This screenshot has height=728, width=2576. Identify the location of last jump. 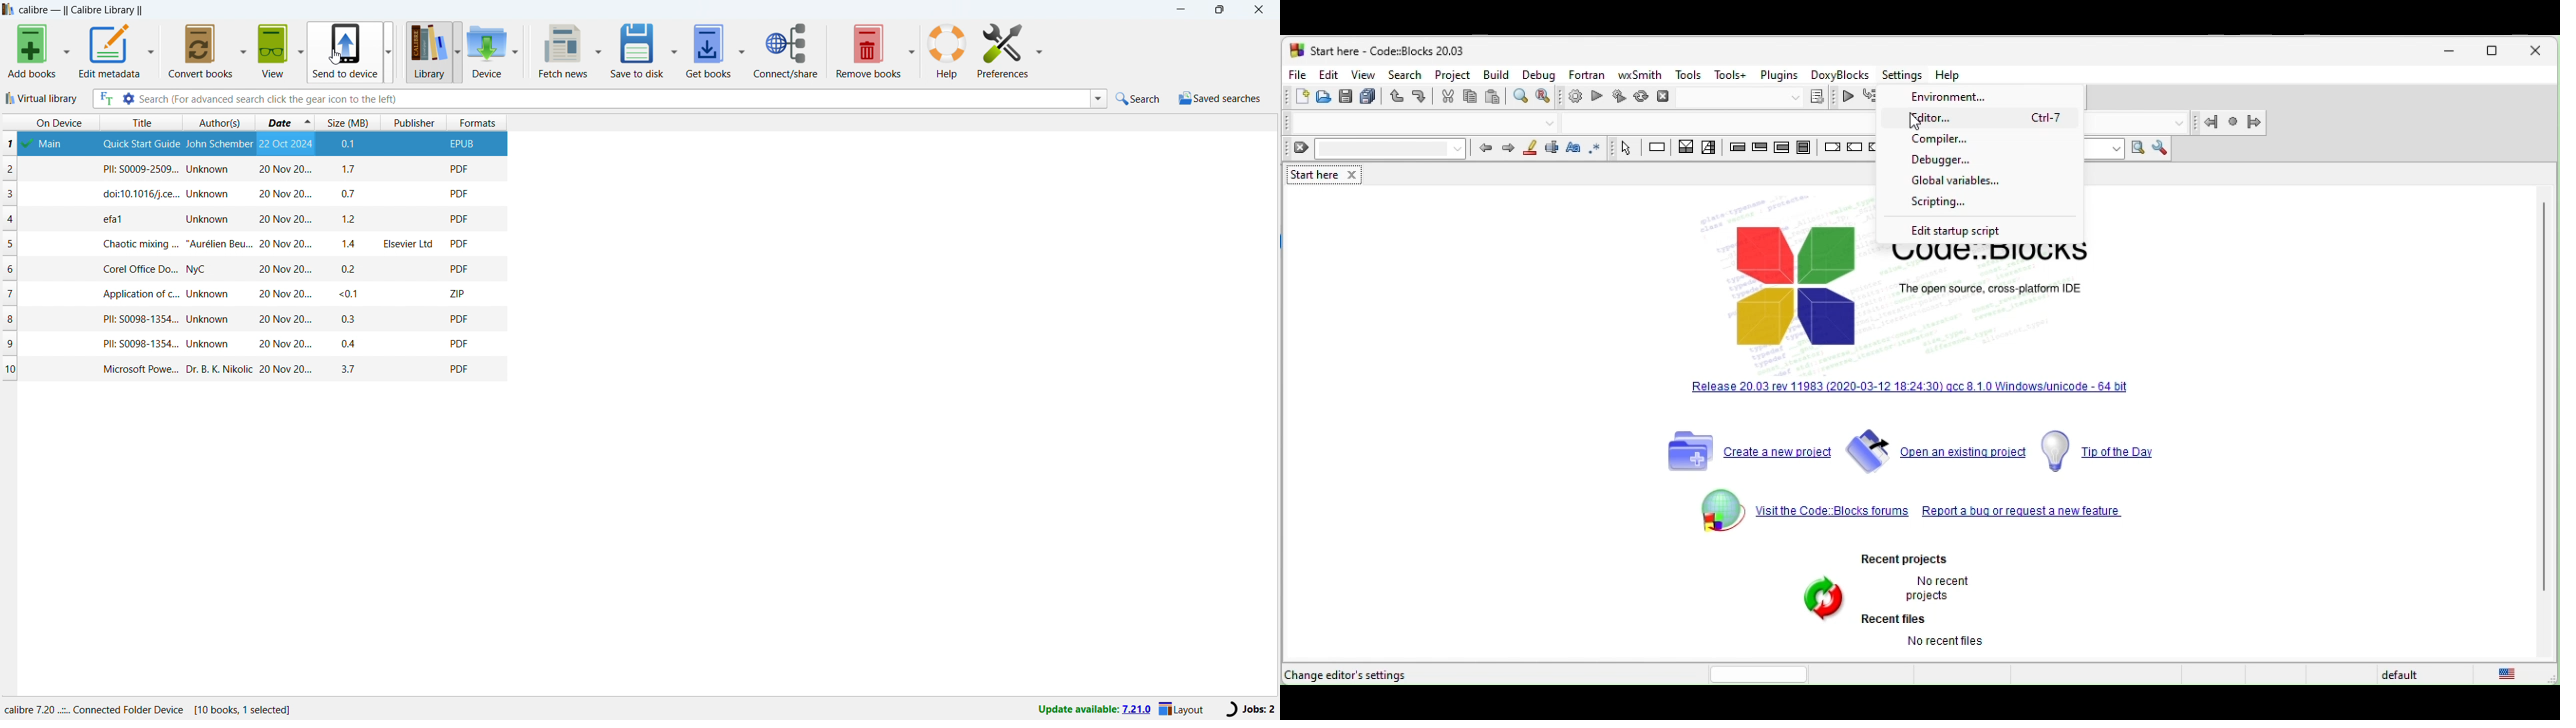
(2233, 122).